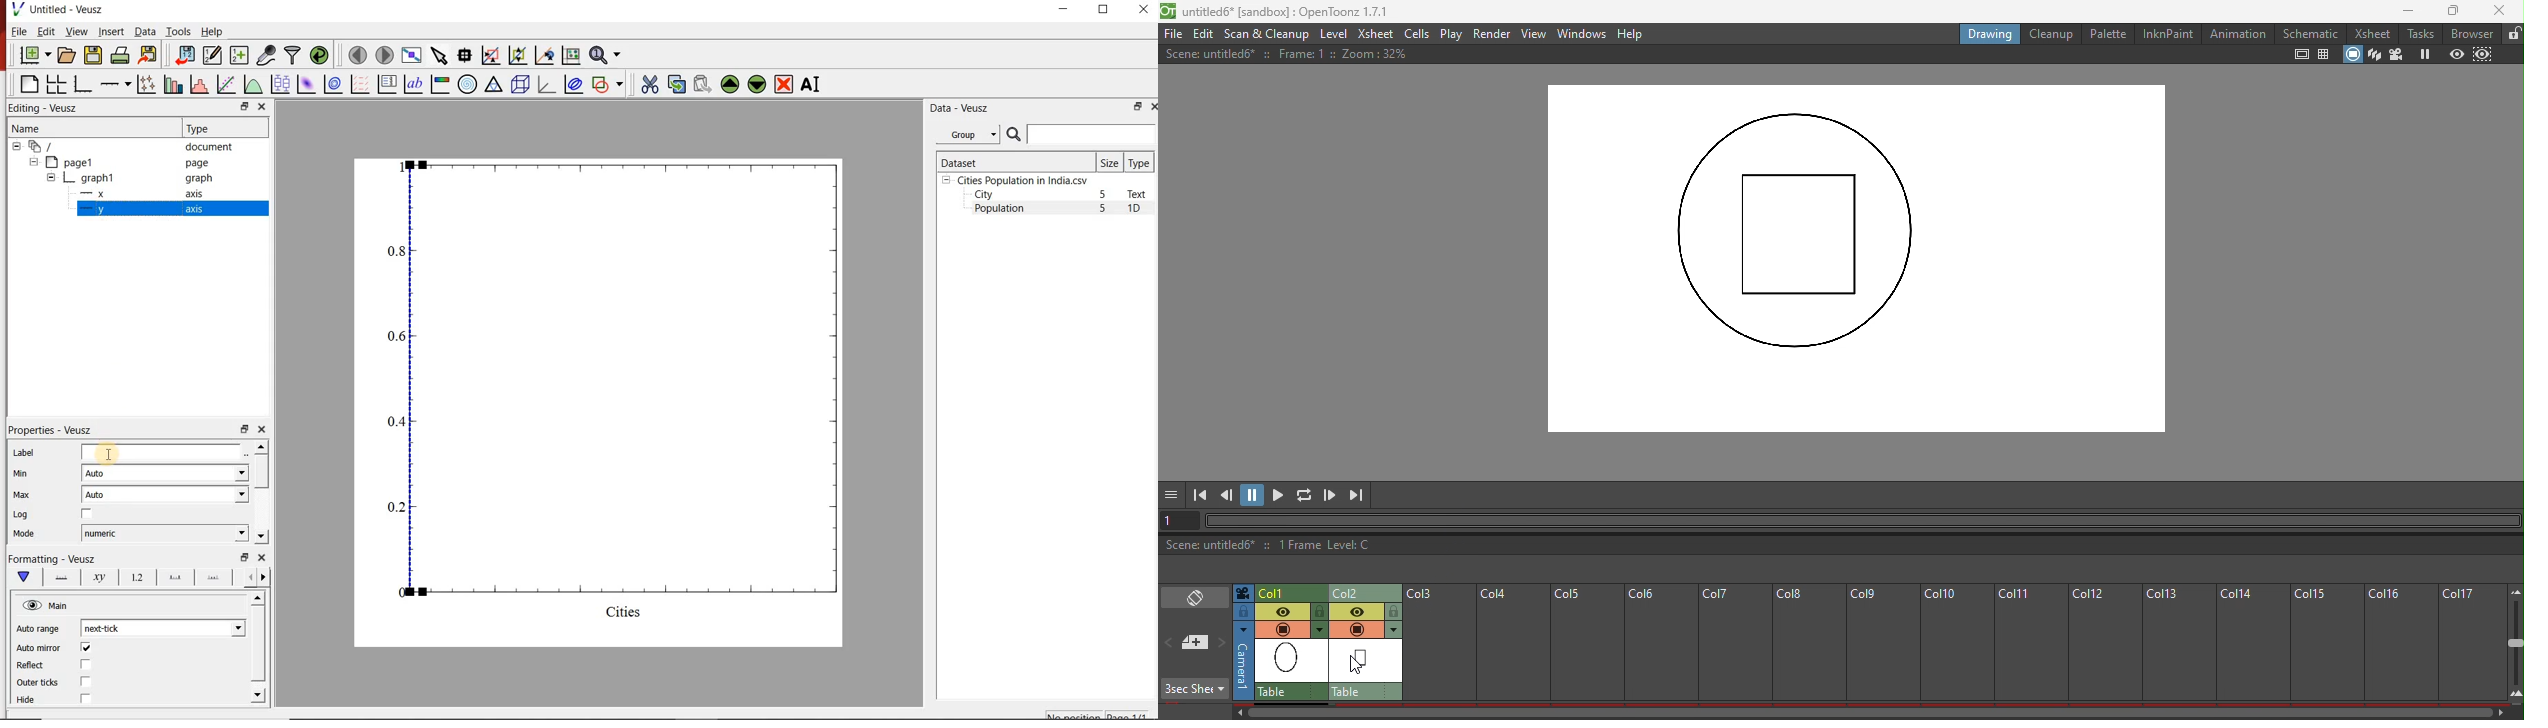 The width and height of the screenshot is (2548, 728). I want to click on CLOSE, so click(1143, 11).